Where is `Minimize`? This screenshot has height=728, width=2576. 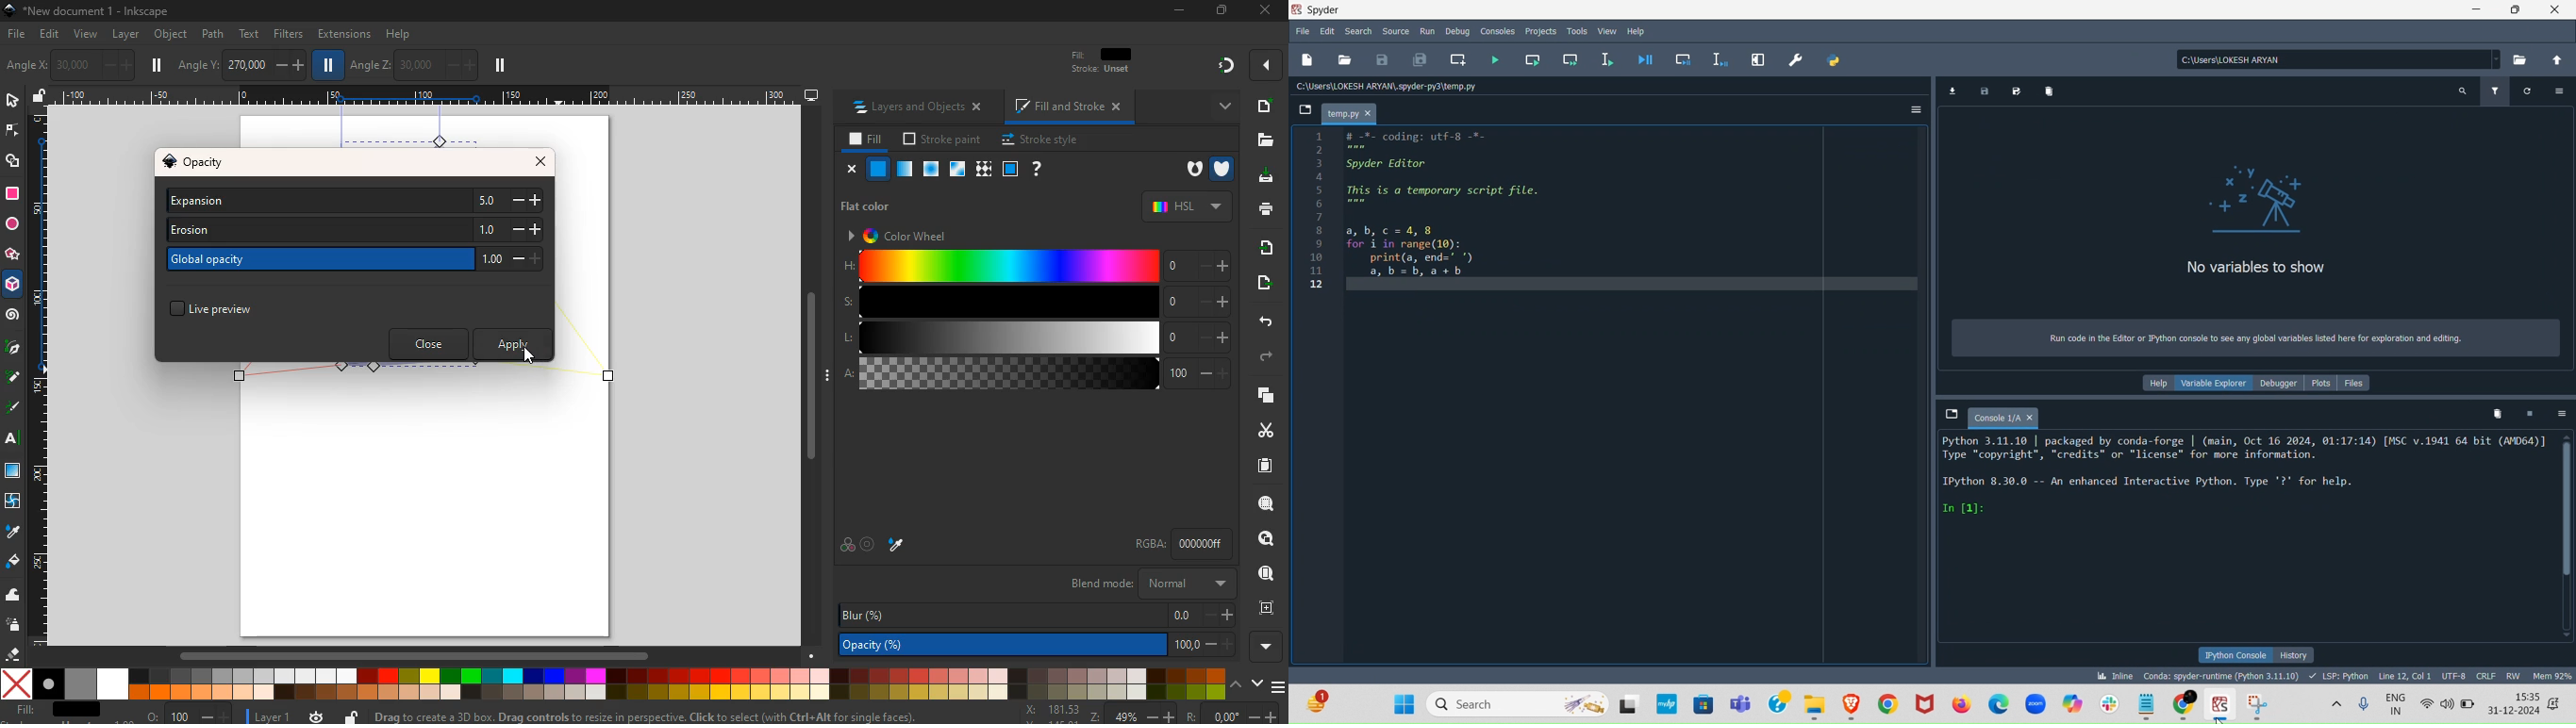 Minimize is located at coordinates (2479, 13).